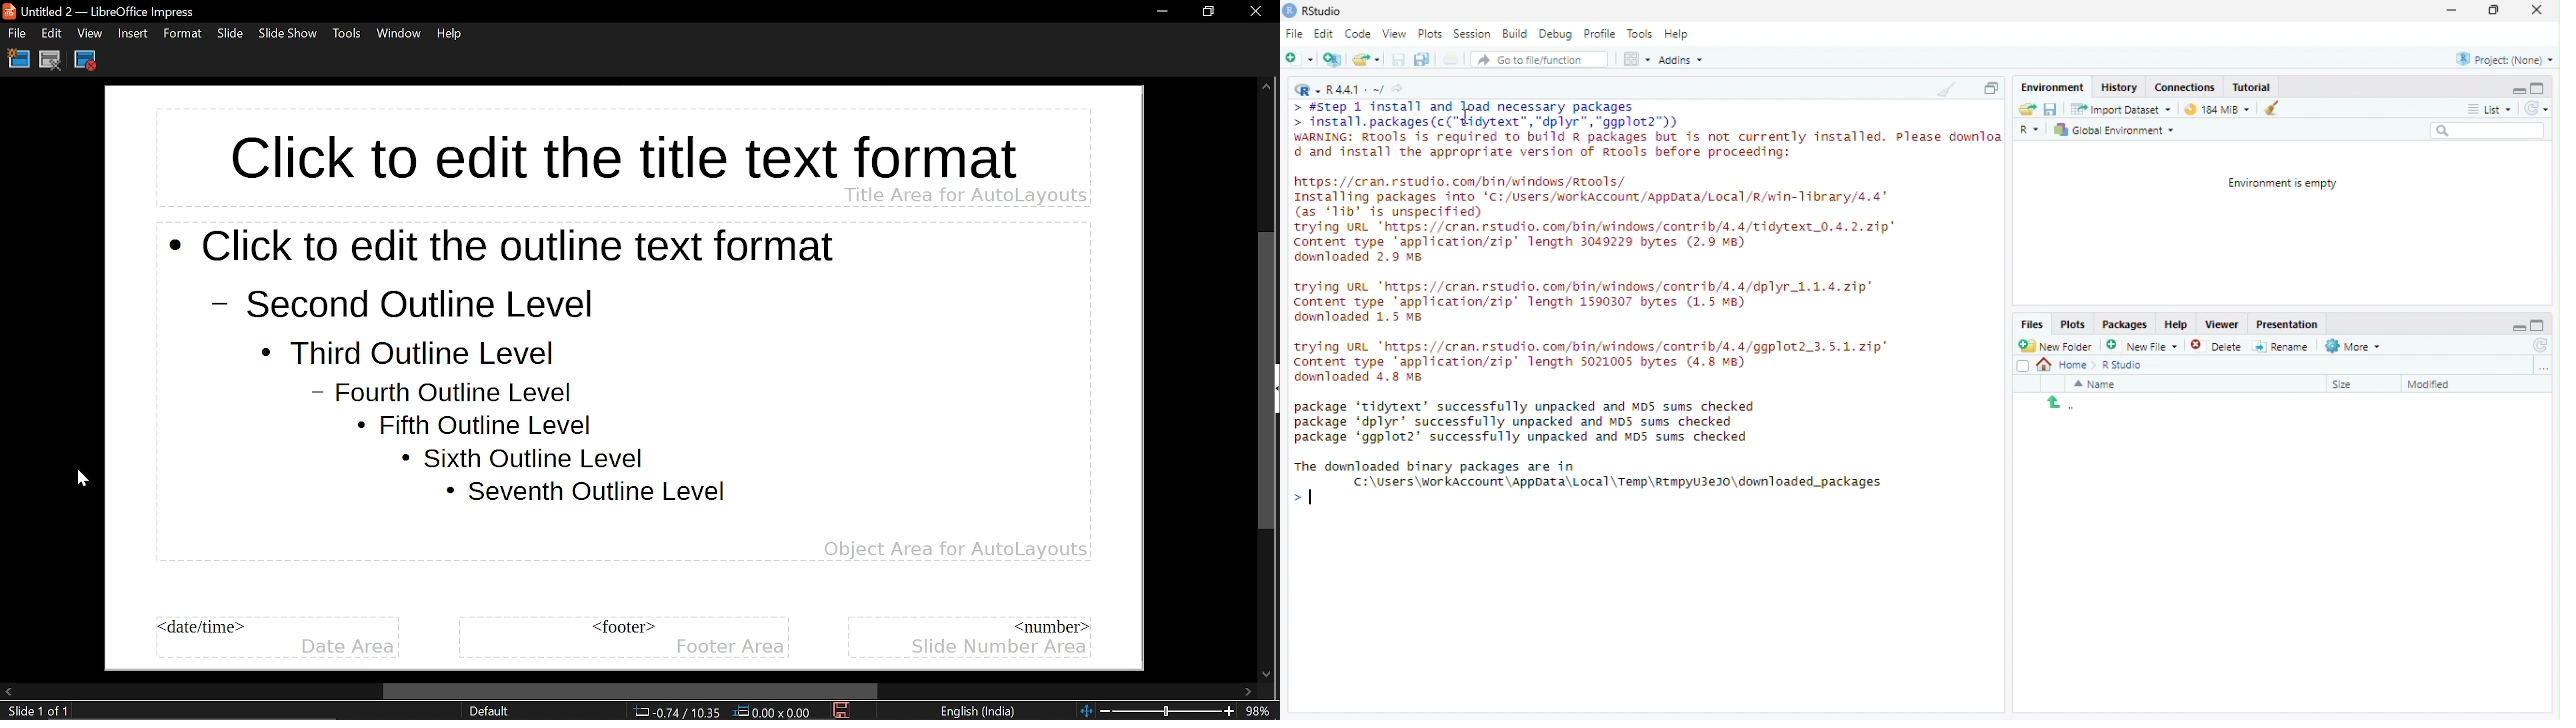  What do you see at coordinates (17, 60) in the screenshot?
I see `New Master` at bounding box center [17, 60].